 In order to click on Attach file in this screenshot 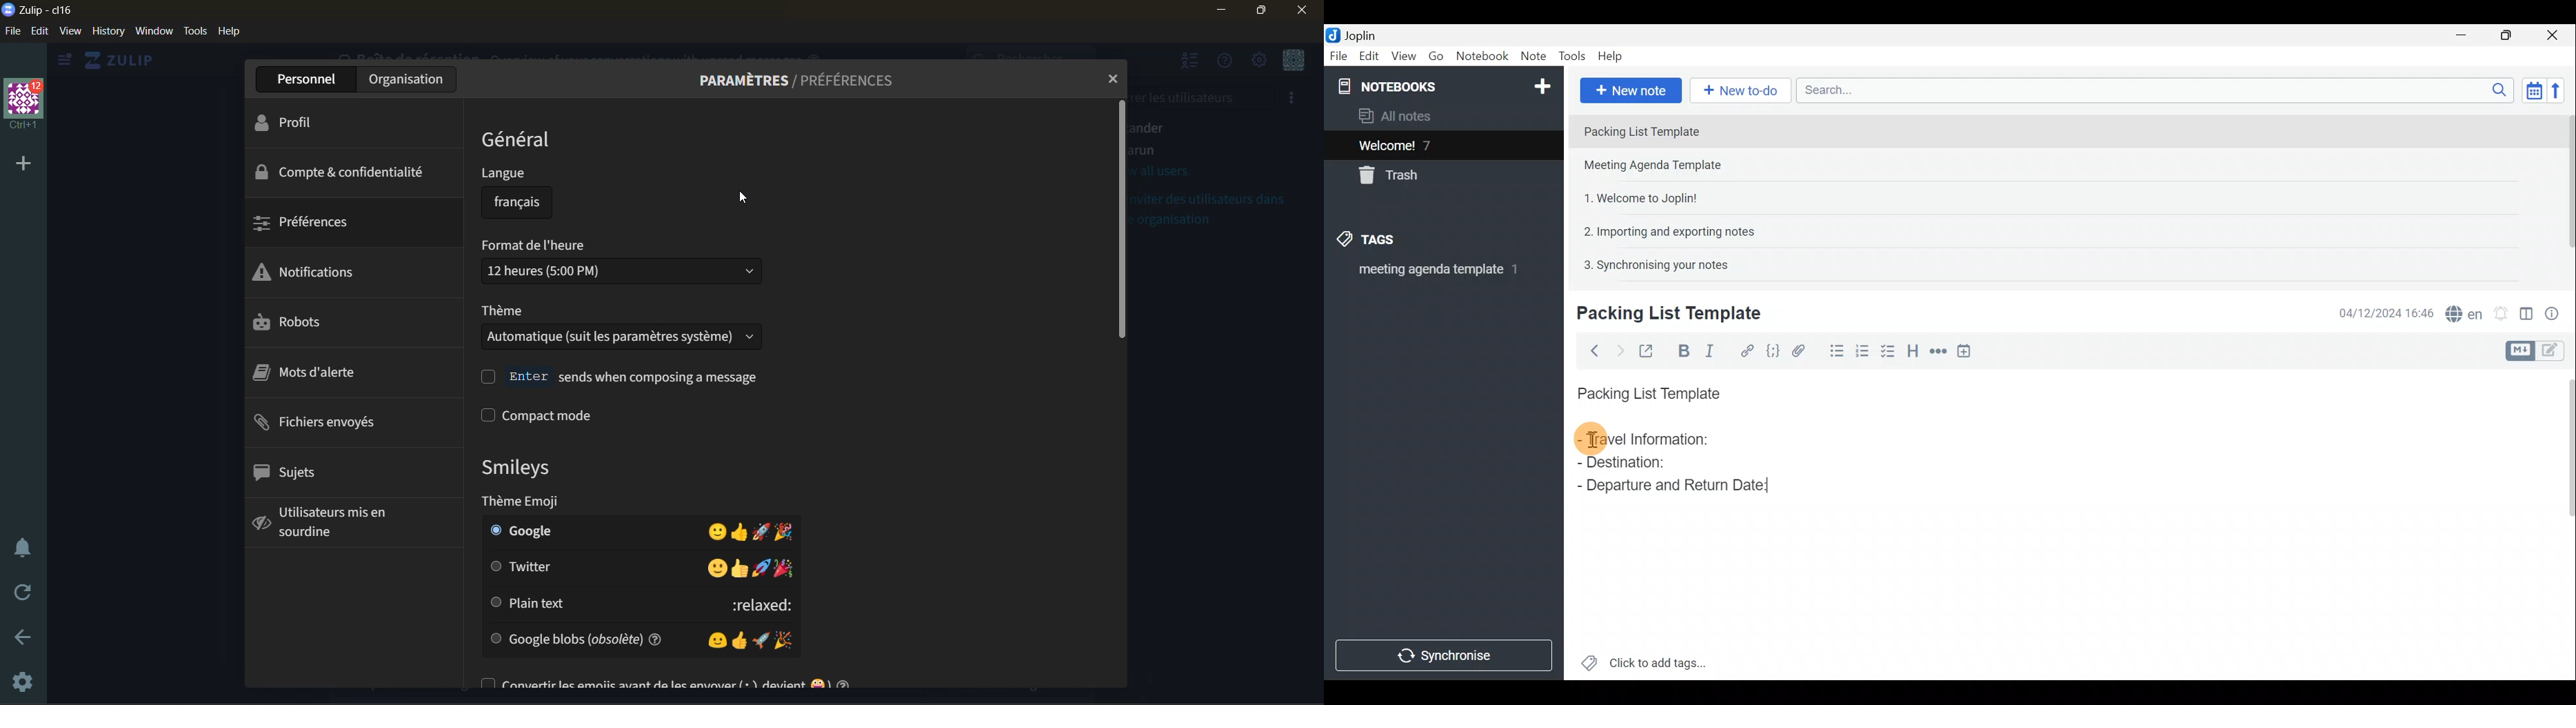, I will do `click(1799, 350)`.